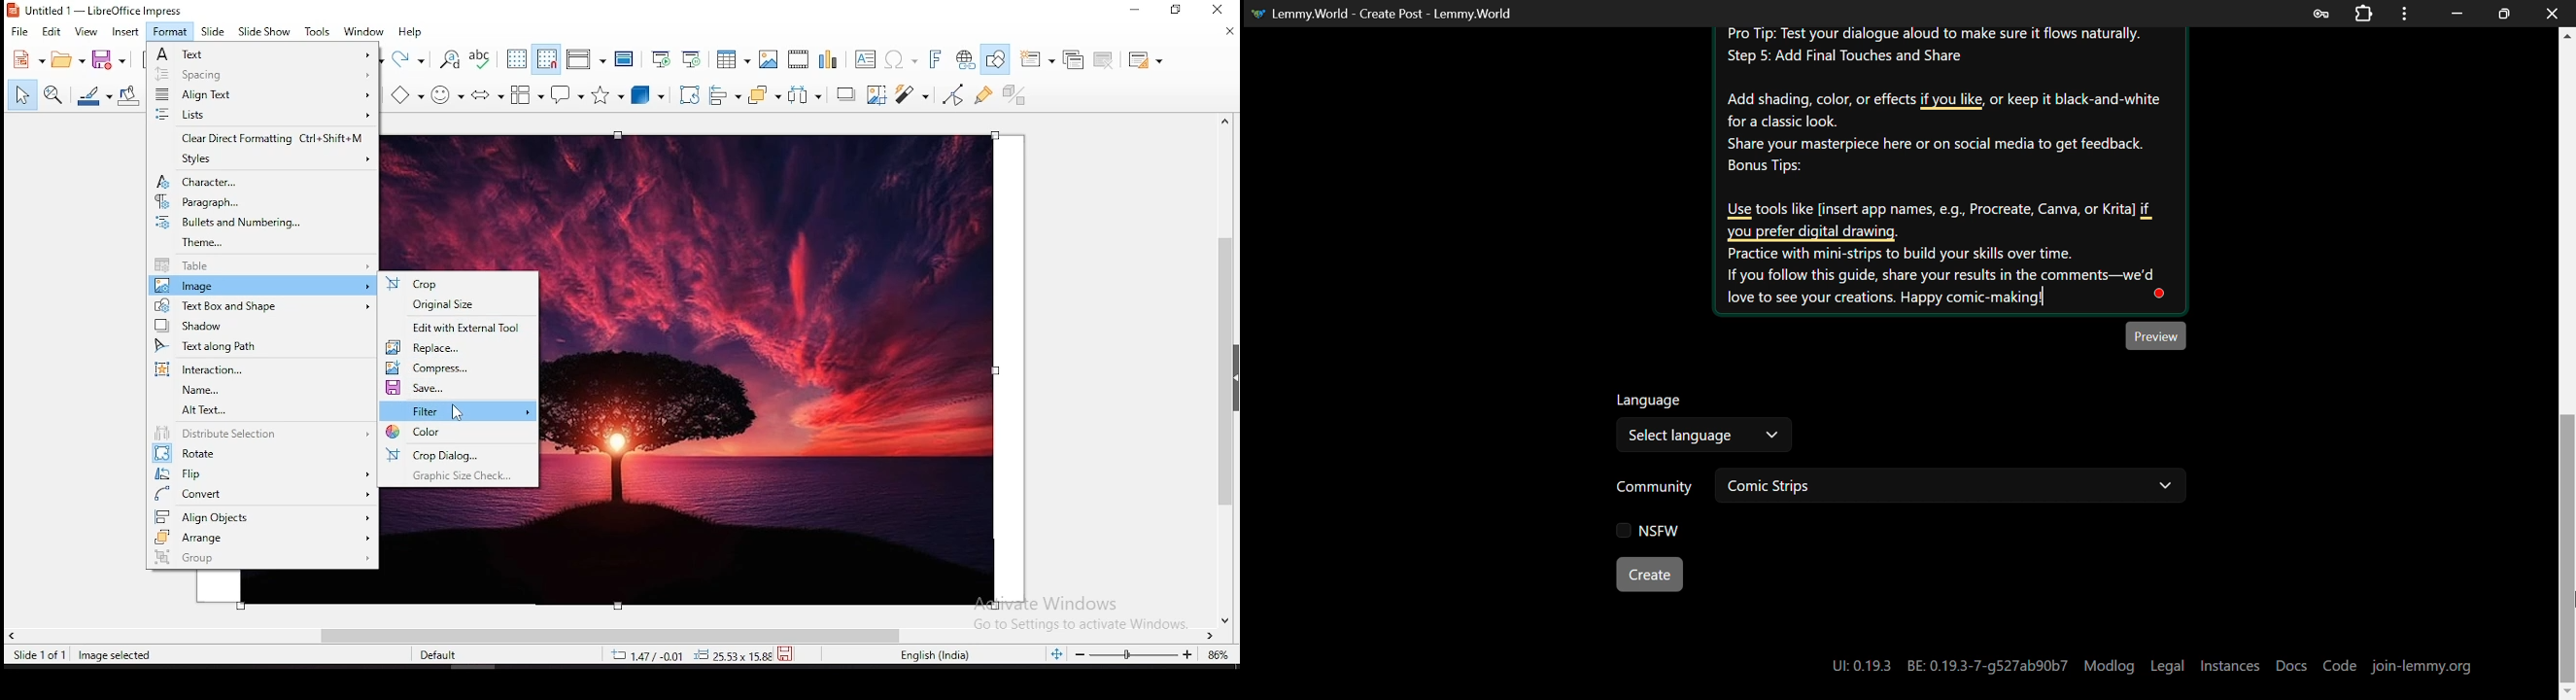  I want to click on save, so click(109, 58).